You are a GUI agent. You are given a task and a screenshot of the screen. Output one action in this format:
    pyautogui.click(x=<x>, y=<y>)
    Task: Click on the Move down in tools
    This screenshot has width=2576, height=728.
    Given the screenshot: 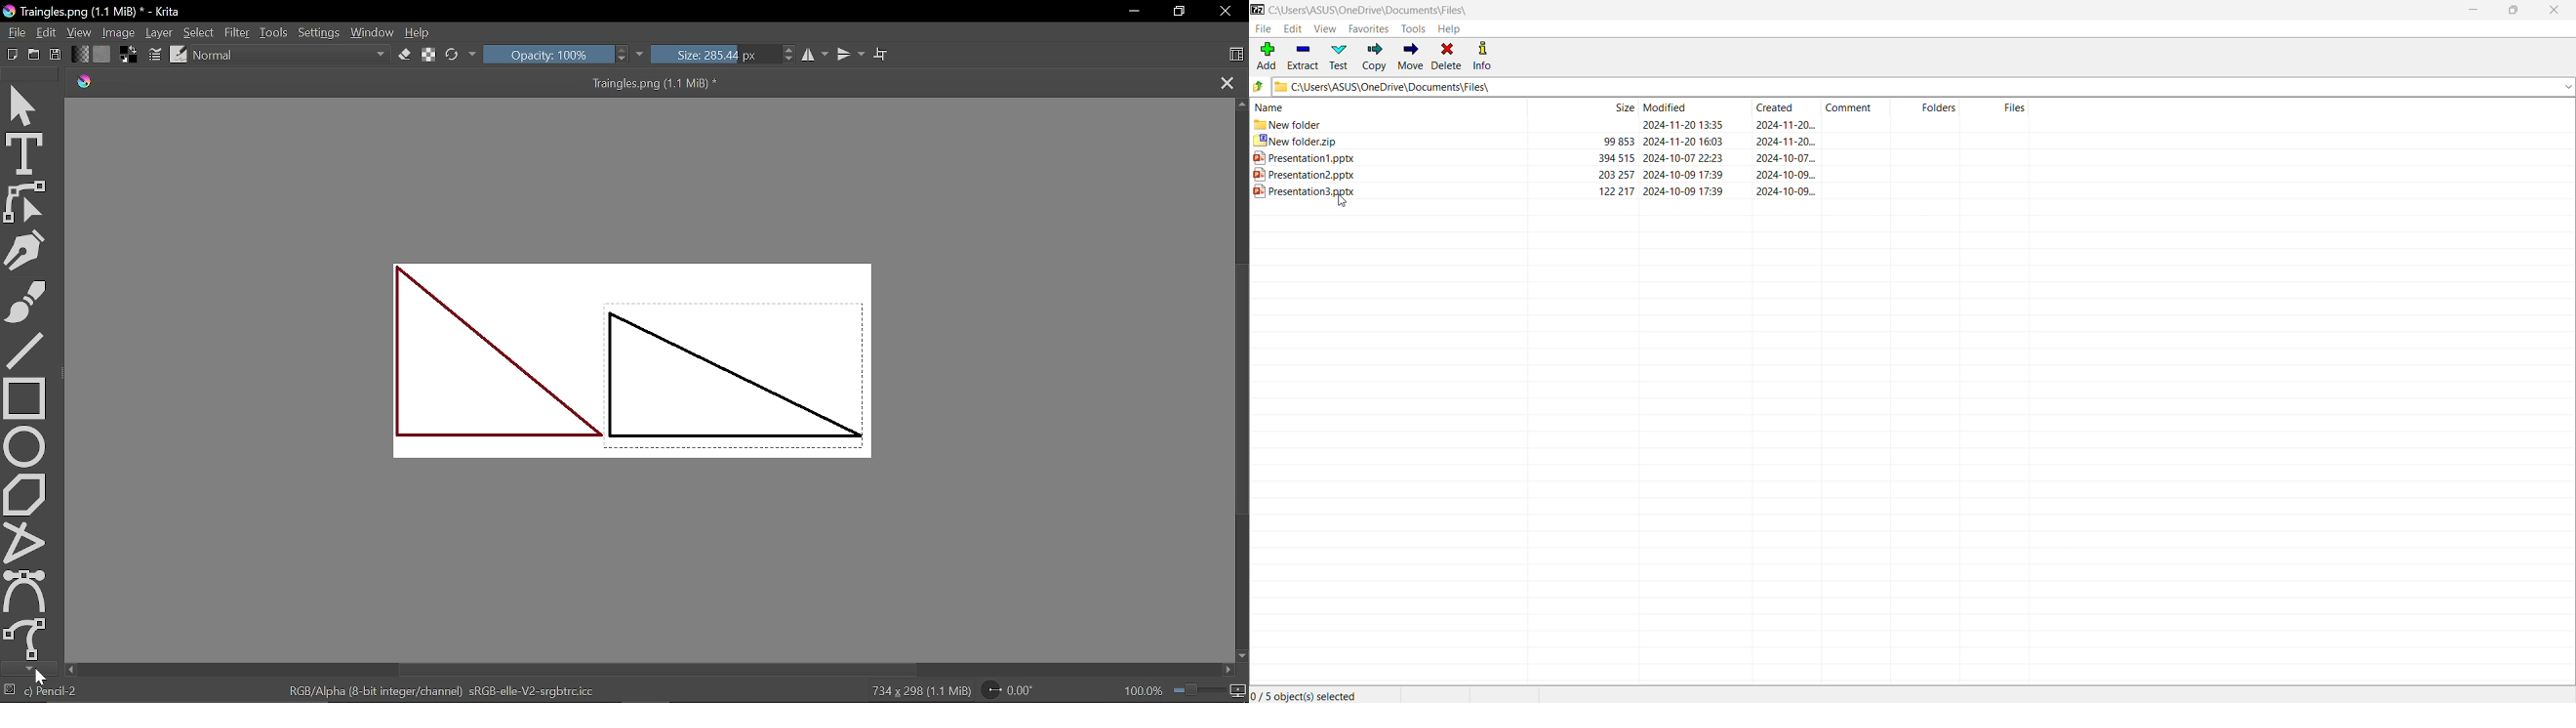 What is the action you would take?
    pyautogui.click(x=25, y=669)
    